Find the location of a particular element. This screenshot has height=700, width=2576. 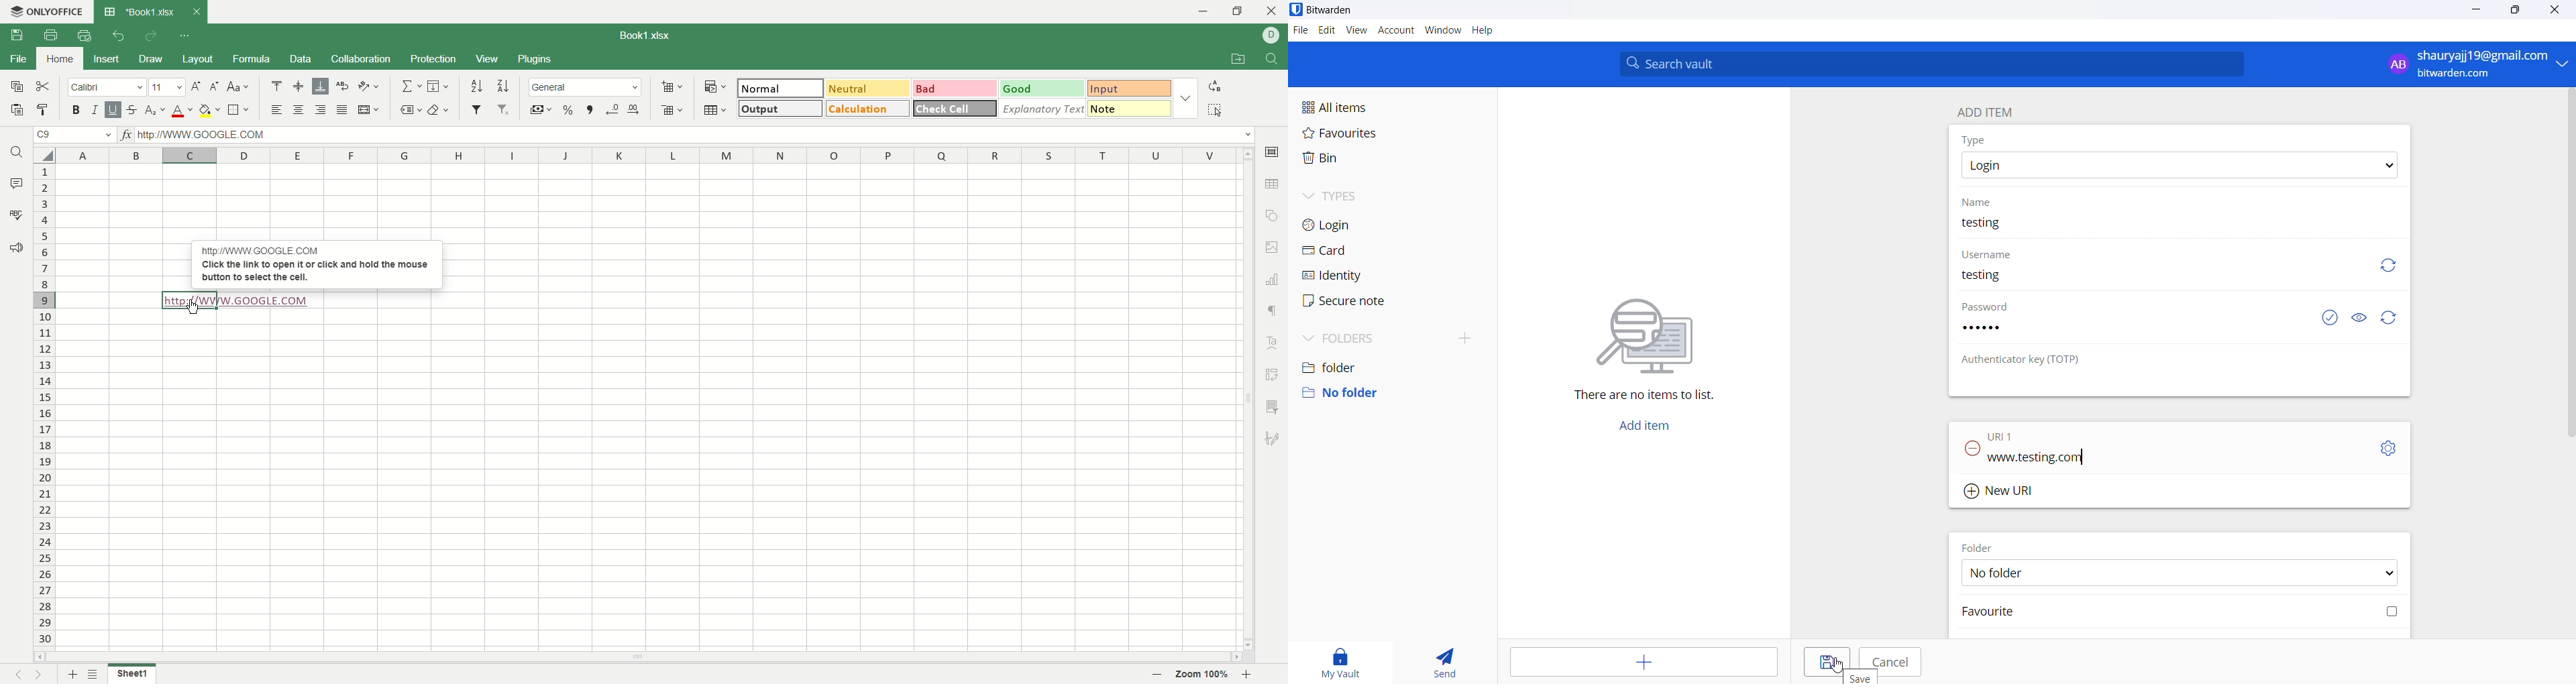

URL 1 is located at coordinates (2025, 435).